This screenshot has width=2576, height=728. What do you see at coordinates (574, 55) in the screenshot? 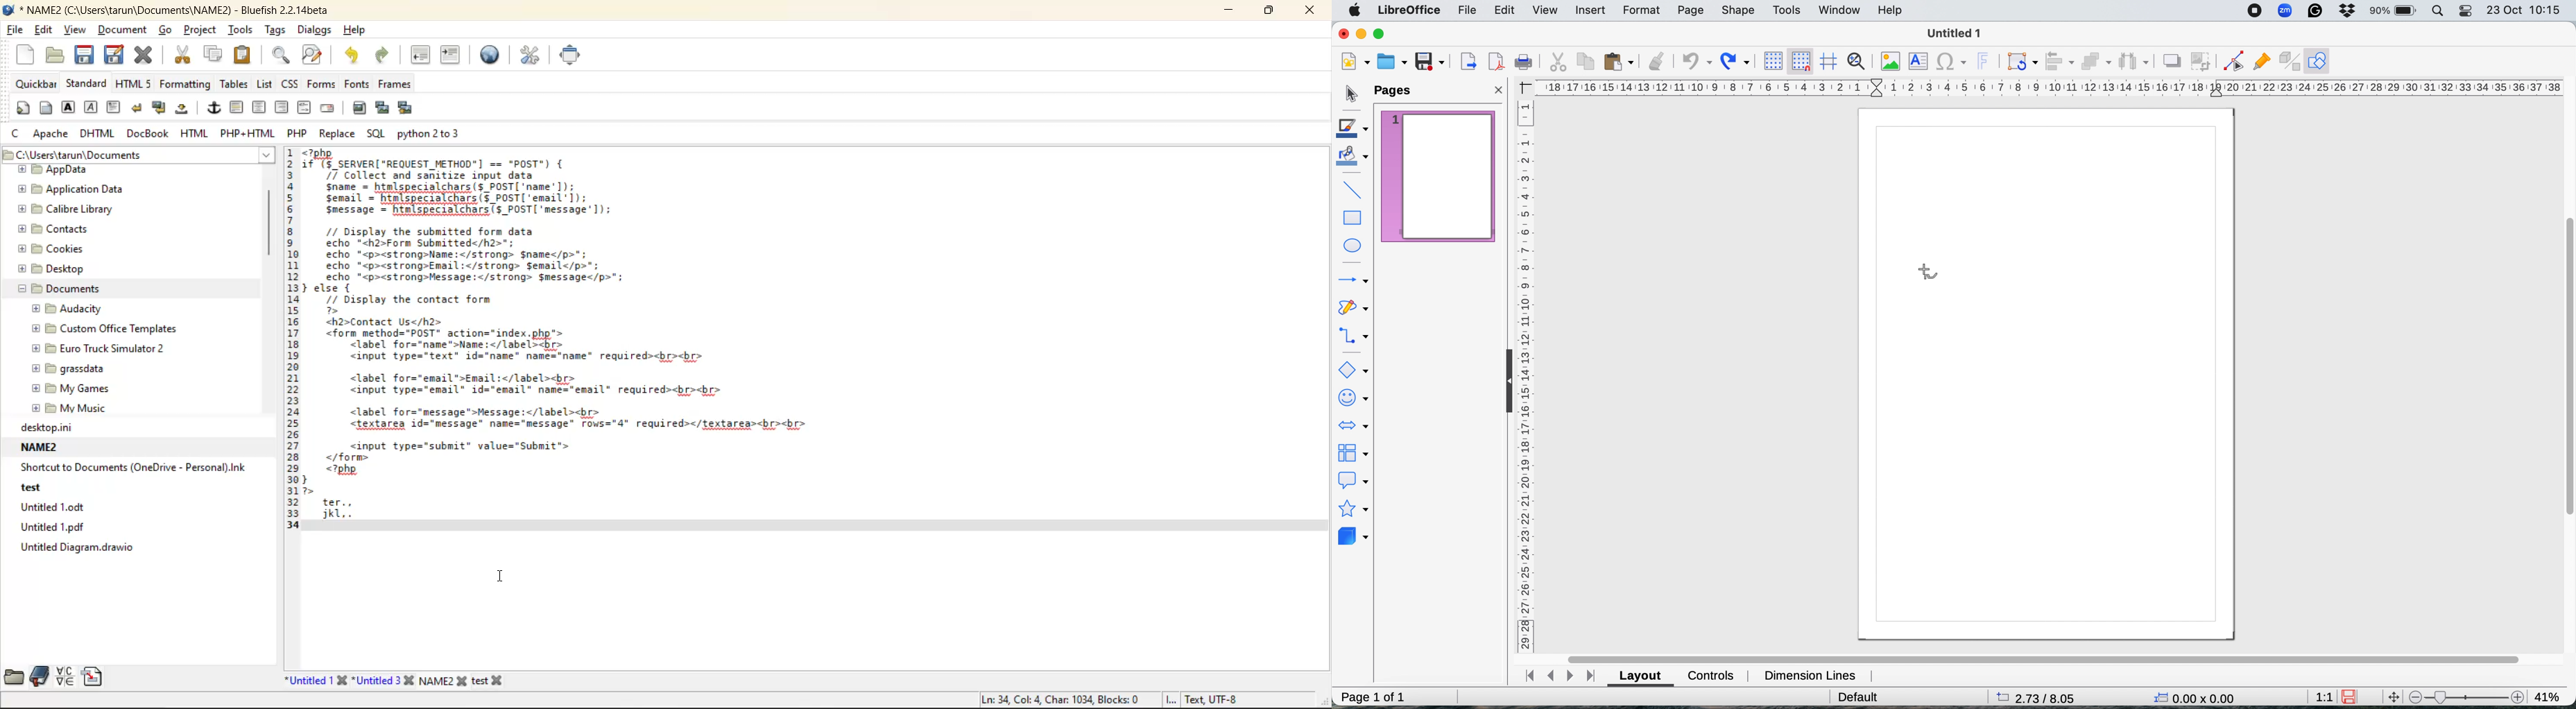
I see `fullscreen` at bounding box center [574, 55].